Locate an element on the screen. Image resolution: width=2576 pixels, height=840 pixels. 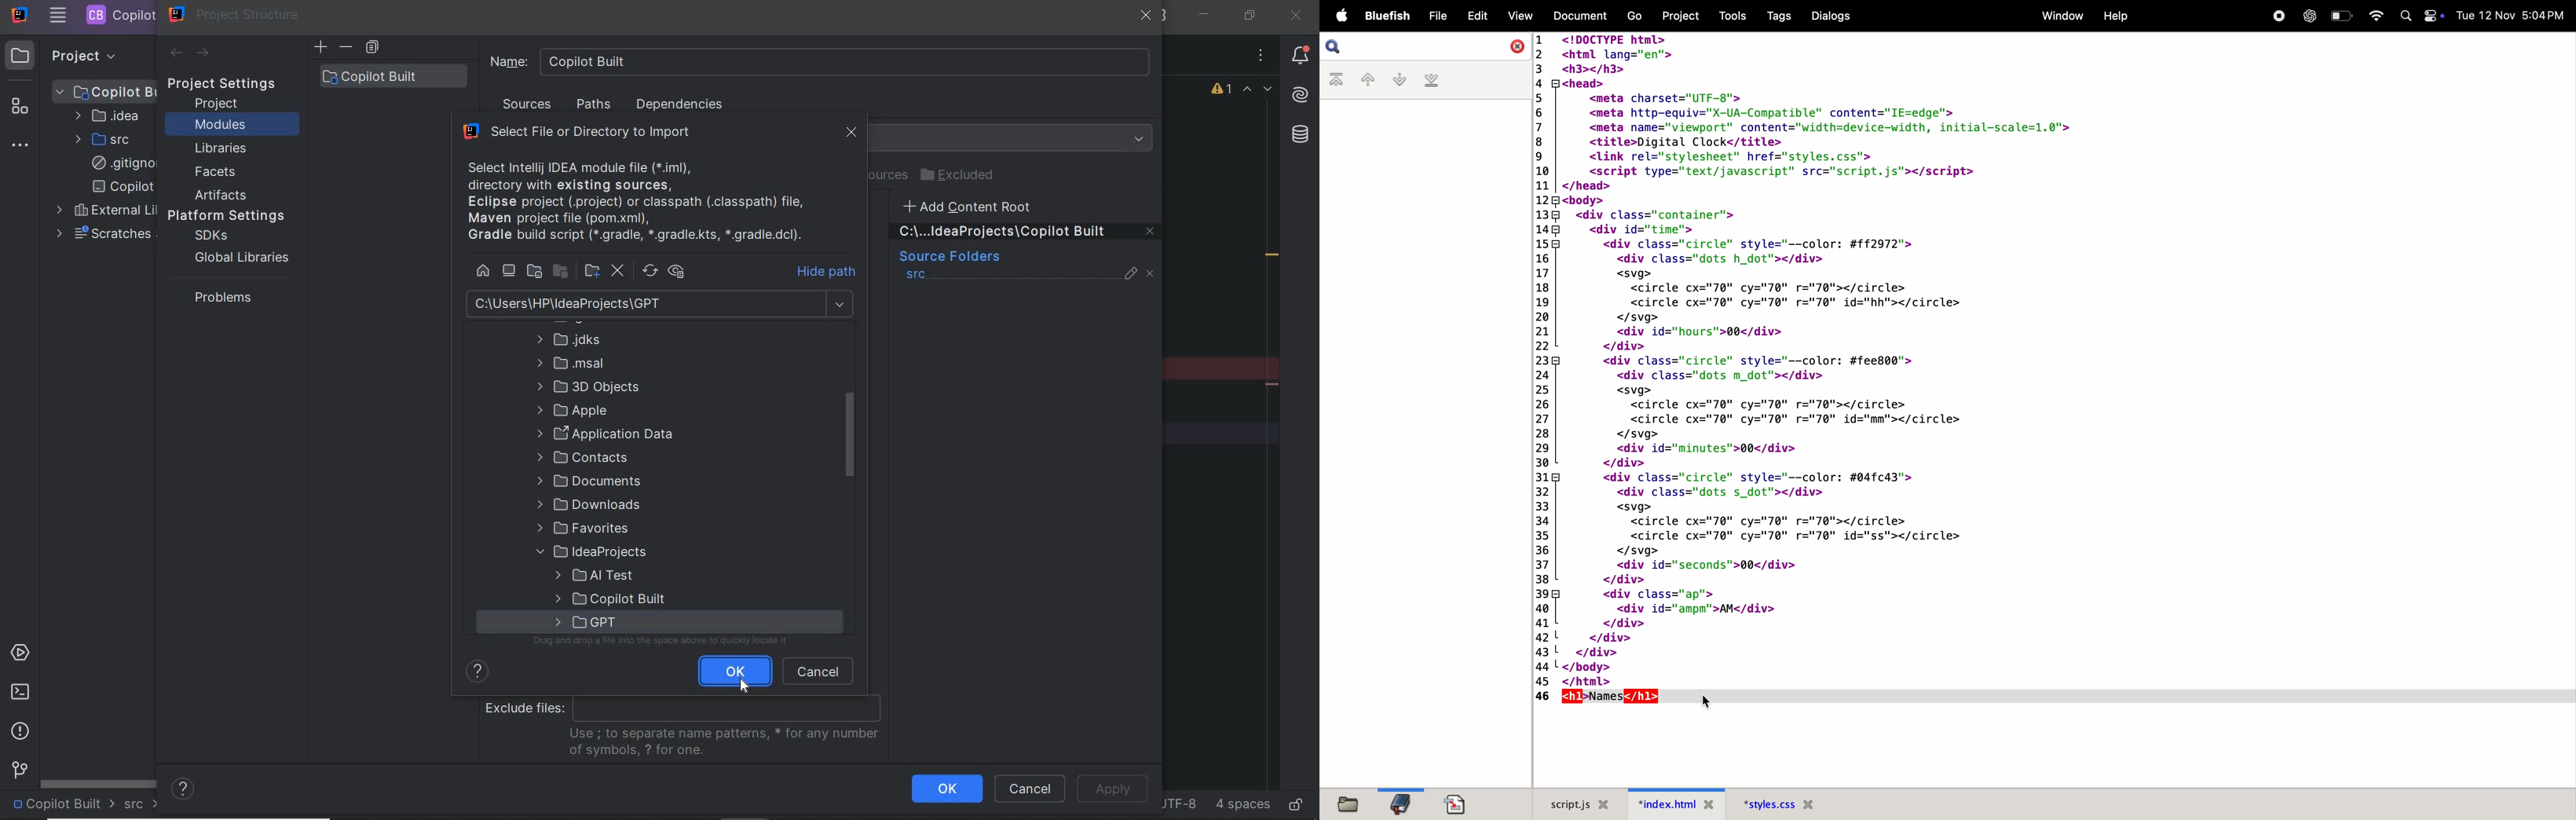
close is located at coordinates (1515, 47).